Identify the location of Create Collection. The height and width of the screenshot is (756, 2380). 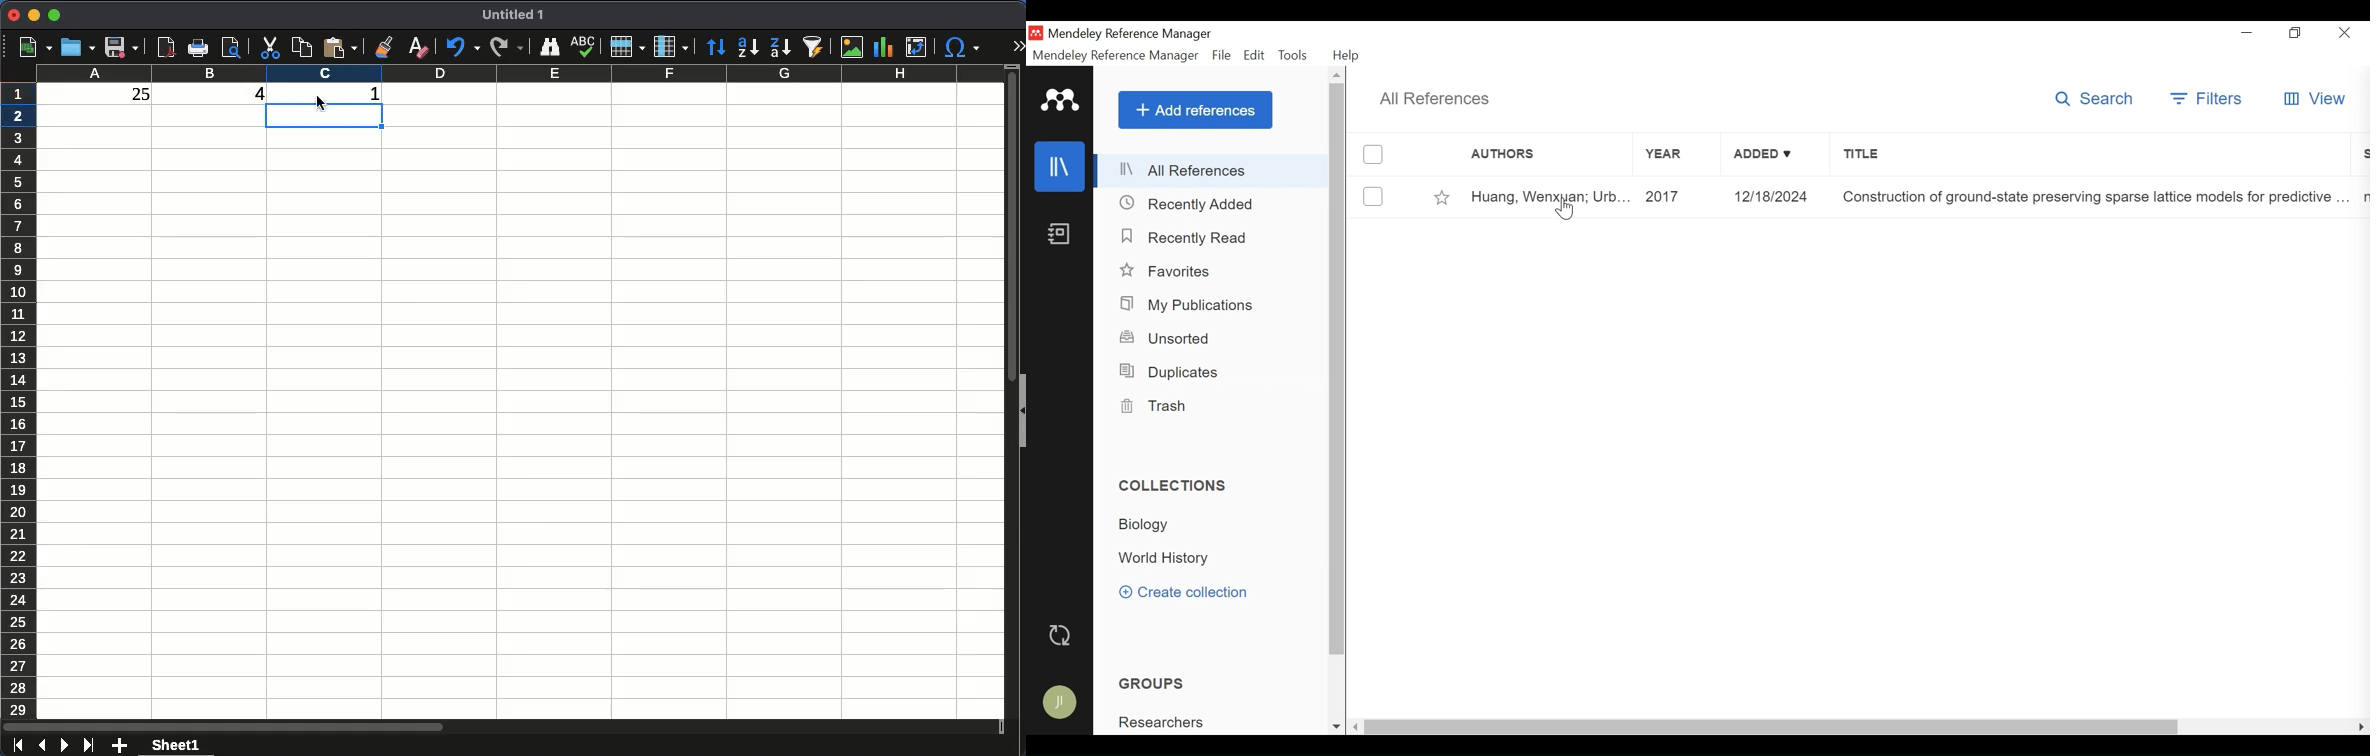
(1183, 592).